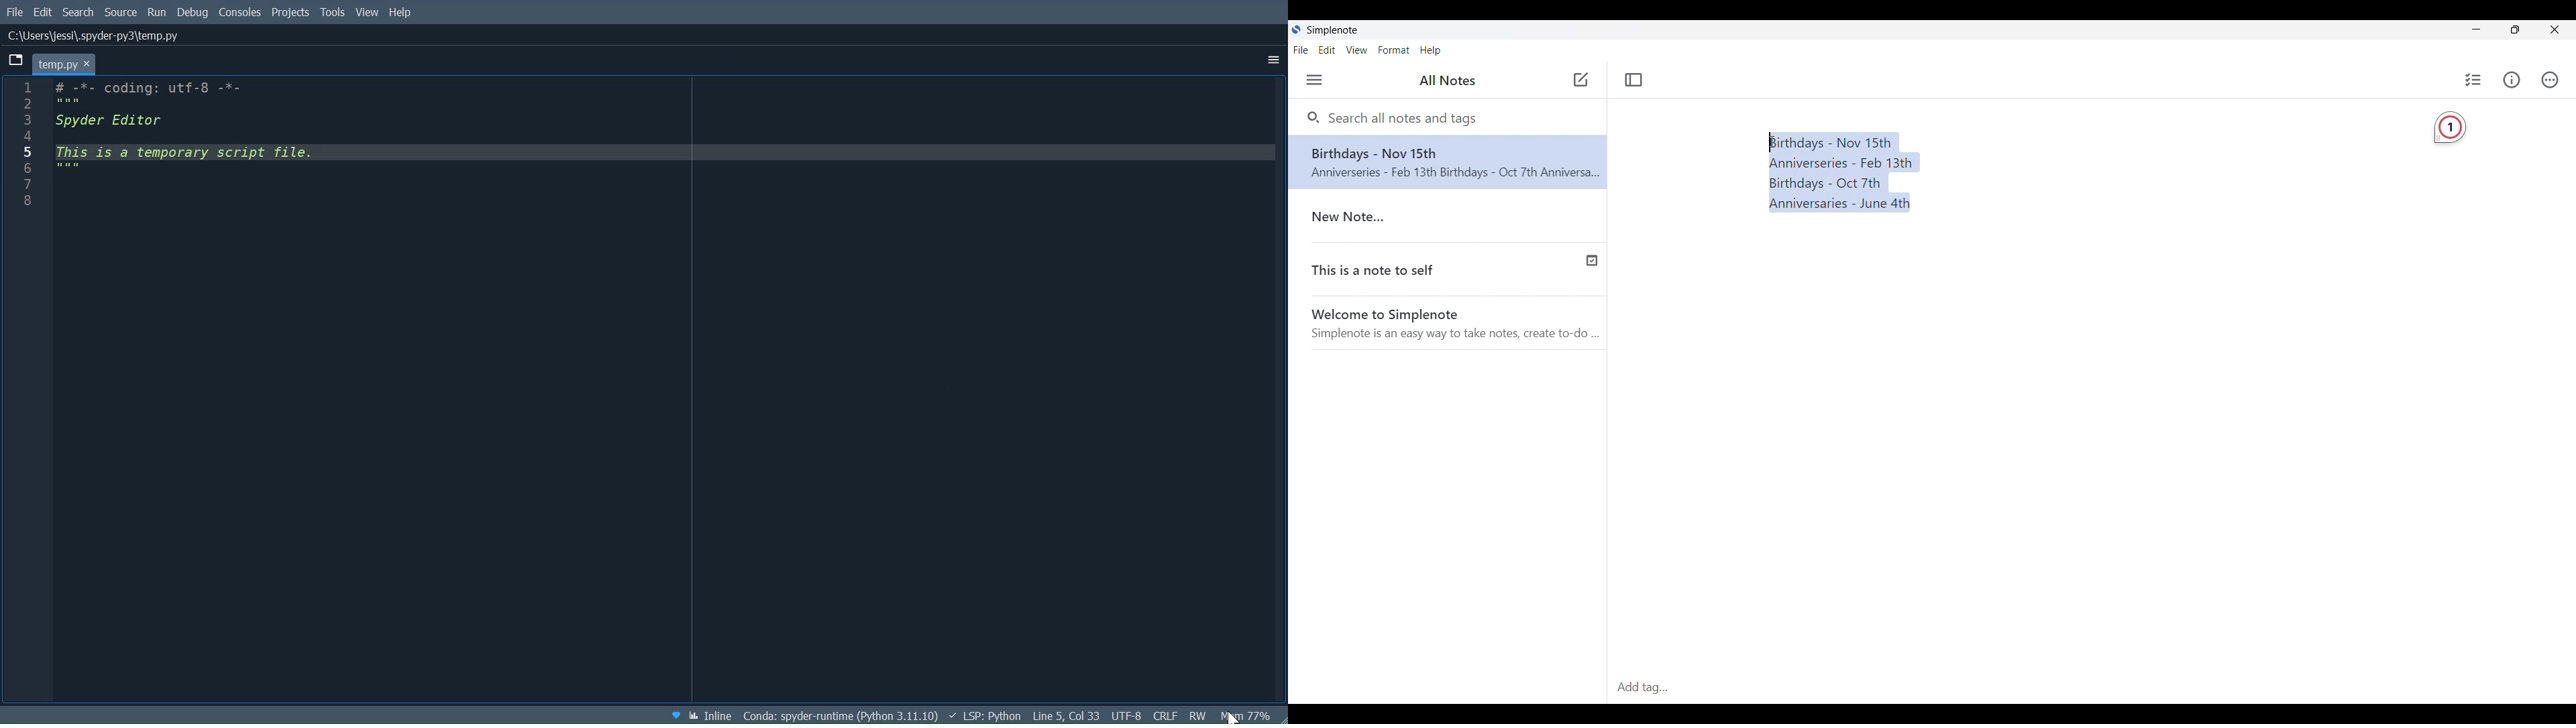 Image resolution: width=2576 pixels, height=728 pixels. I want to click on Grammarly extension detecting 1 required change , so click(2450, 128).